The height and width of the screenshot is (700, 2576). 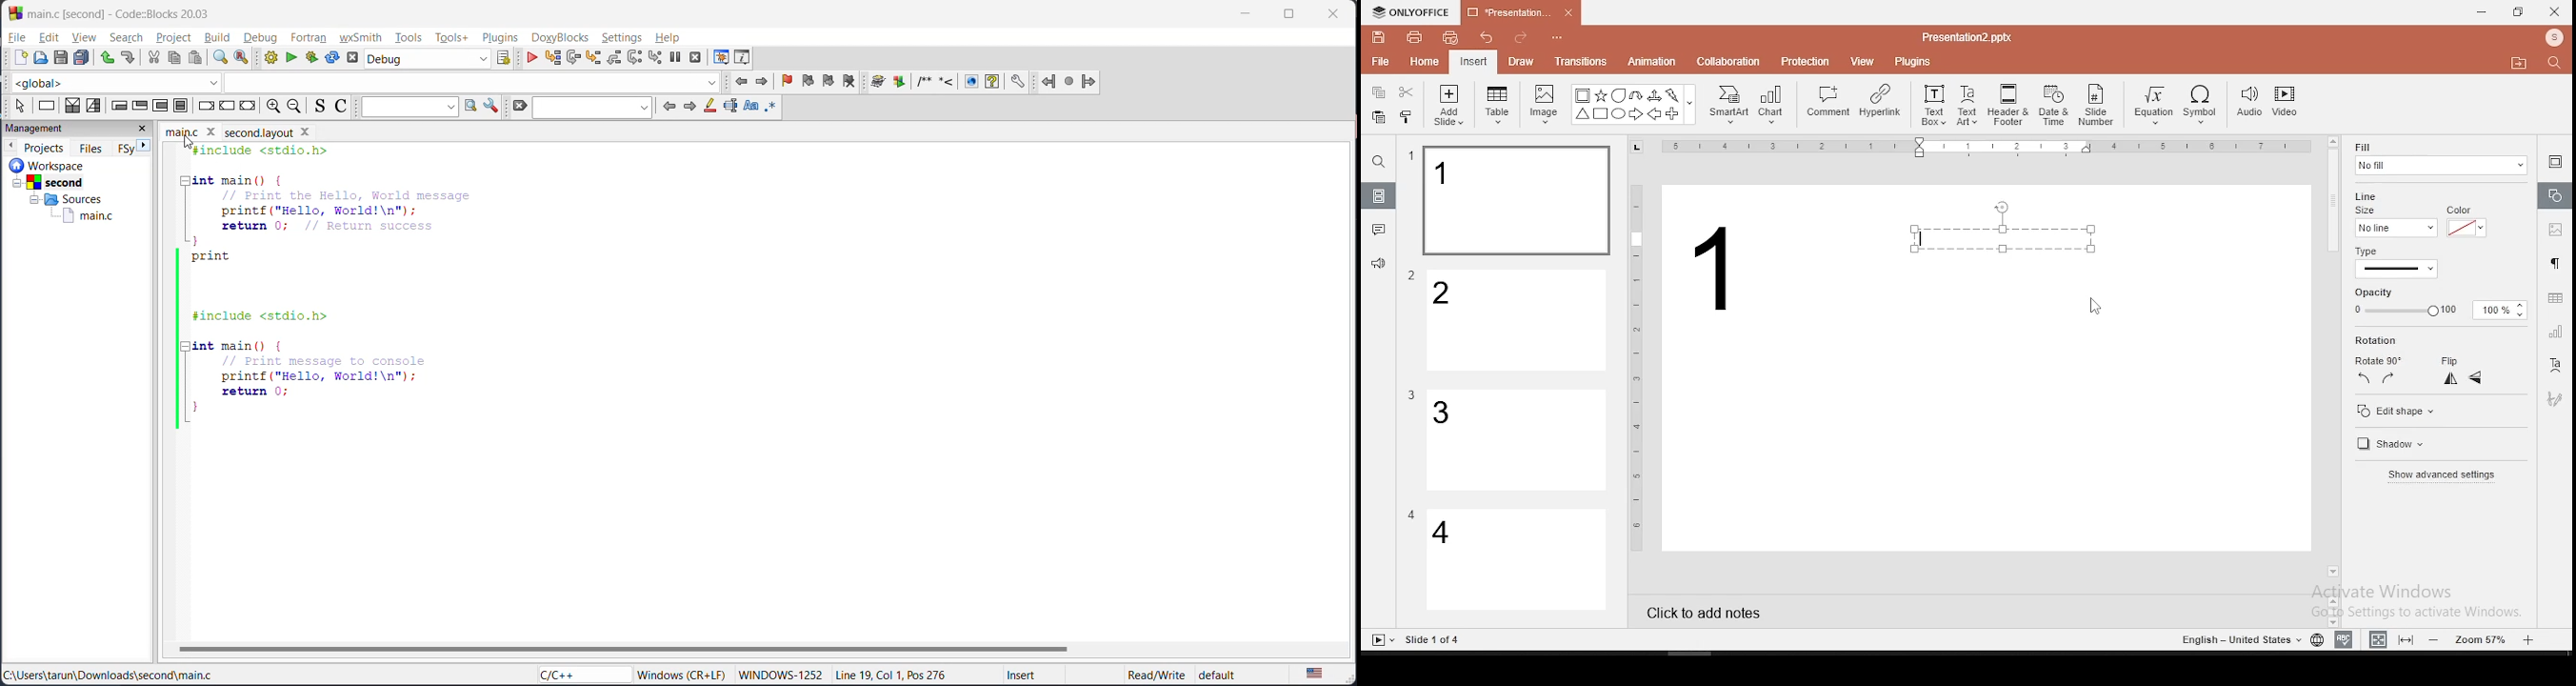 I want to click on stop debugger, so click(x=696, y=59).